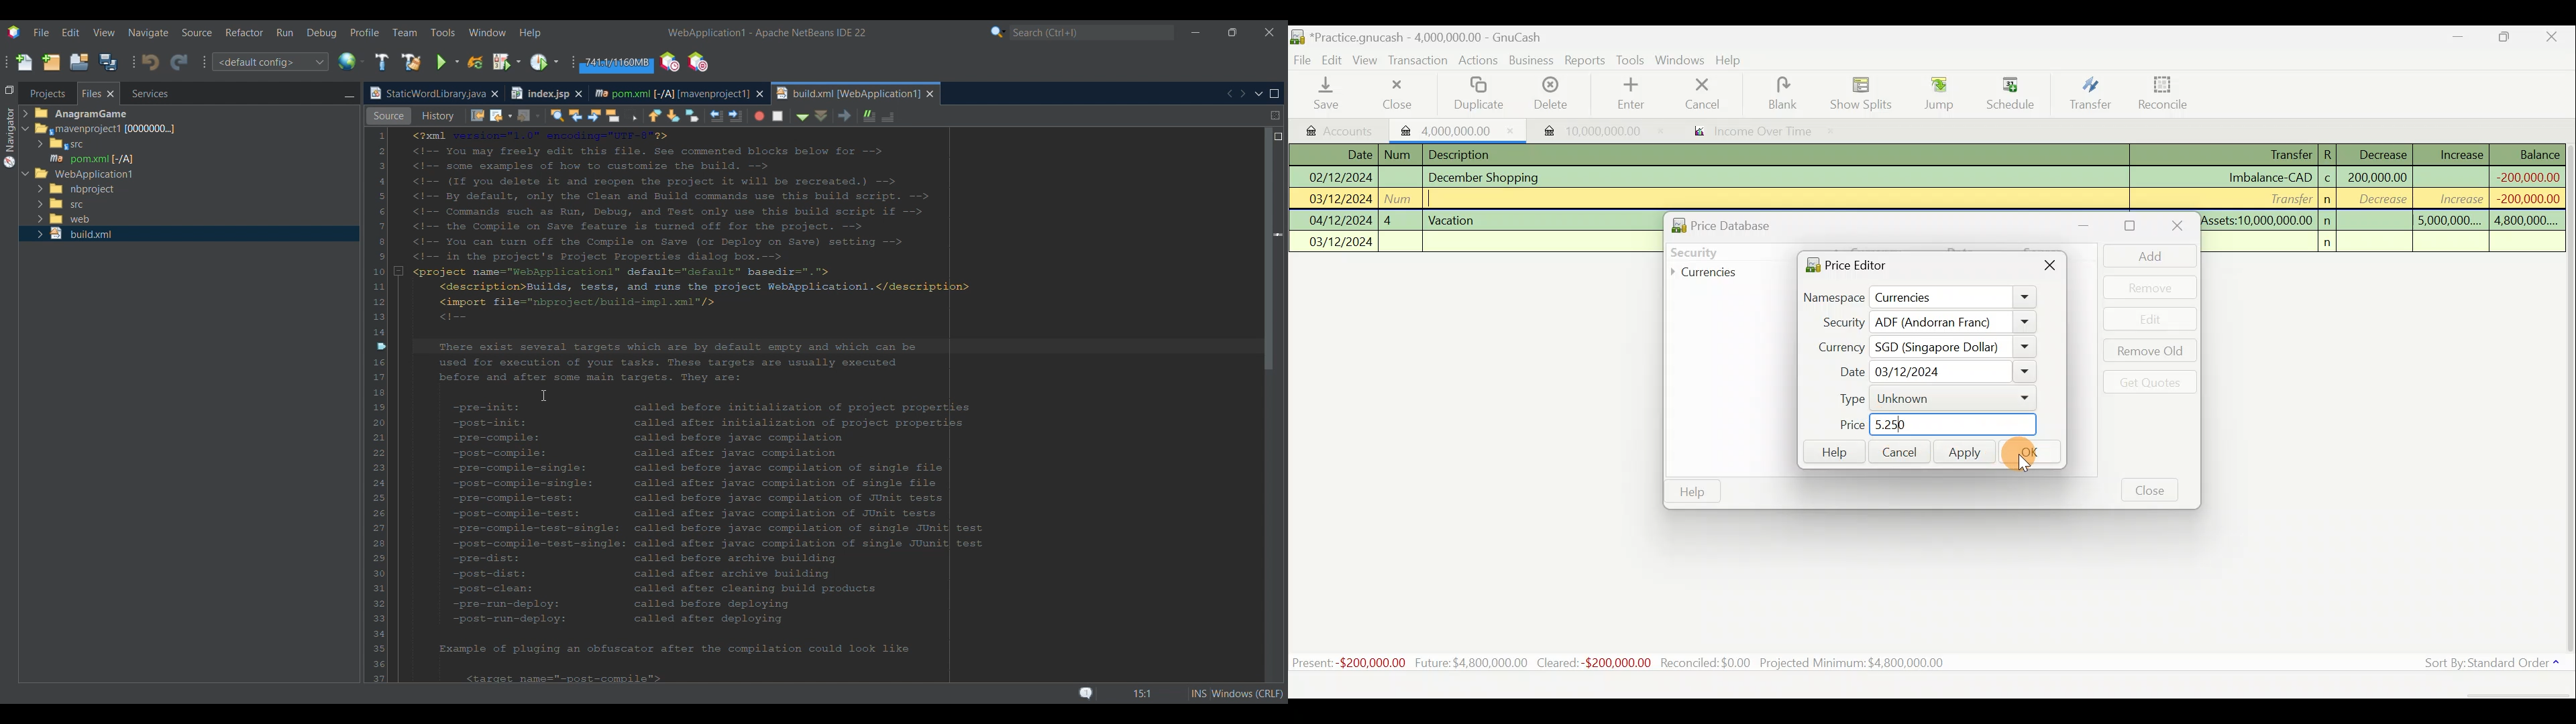  Describe the element at coordinates (2328, 180) in the screenshot. I see `c` at that location.